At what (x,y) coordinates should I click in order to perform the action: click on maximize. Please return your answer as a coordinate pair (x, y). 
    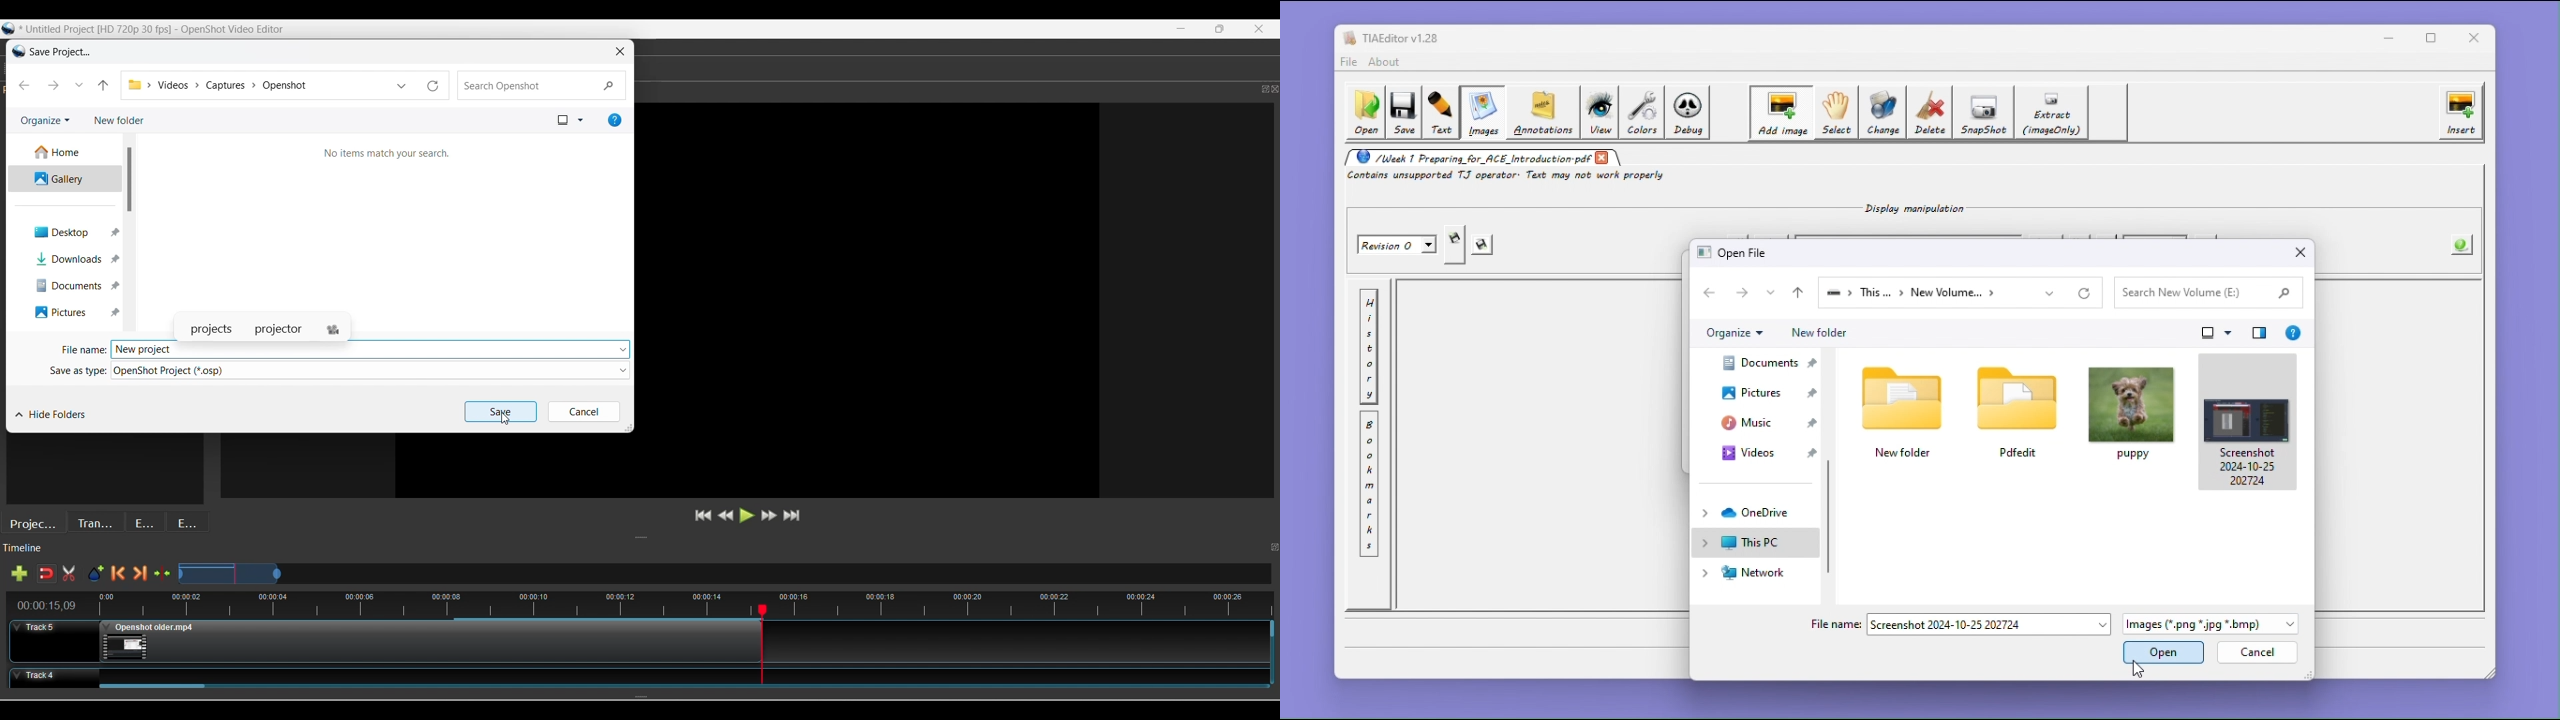
    Looking at the image, I should click on (1254, 89).